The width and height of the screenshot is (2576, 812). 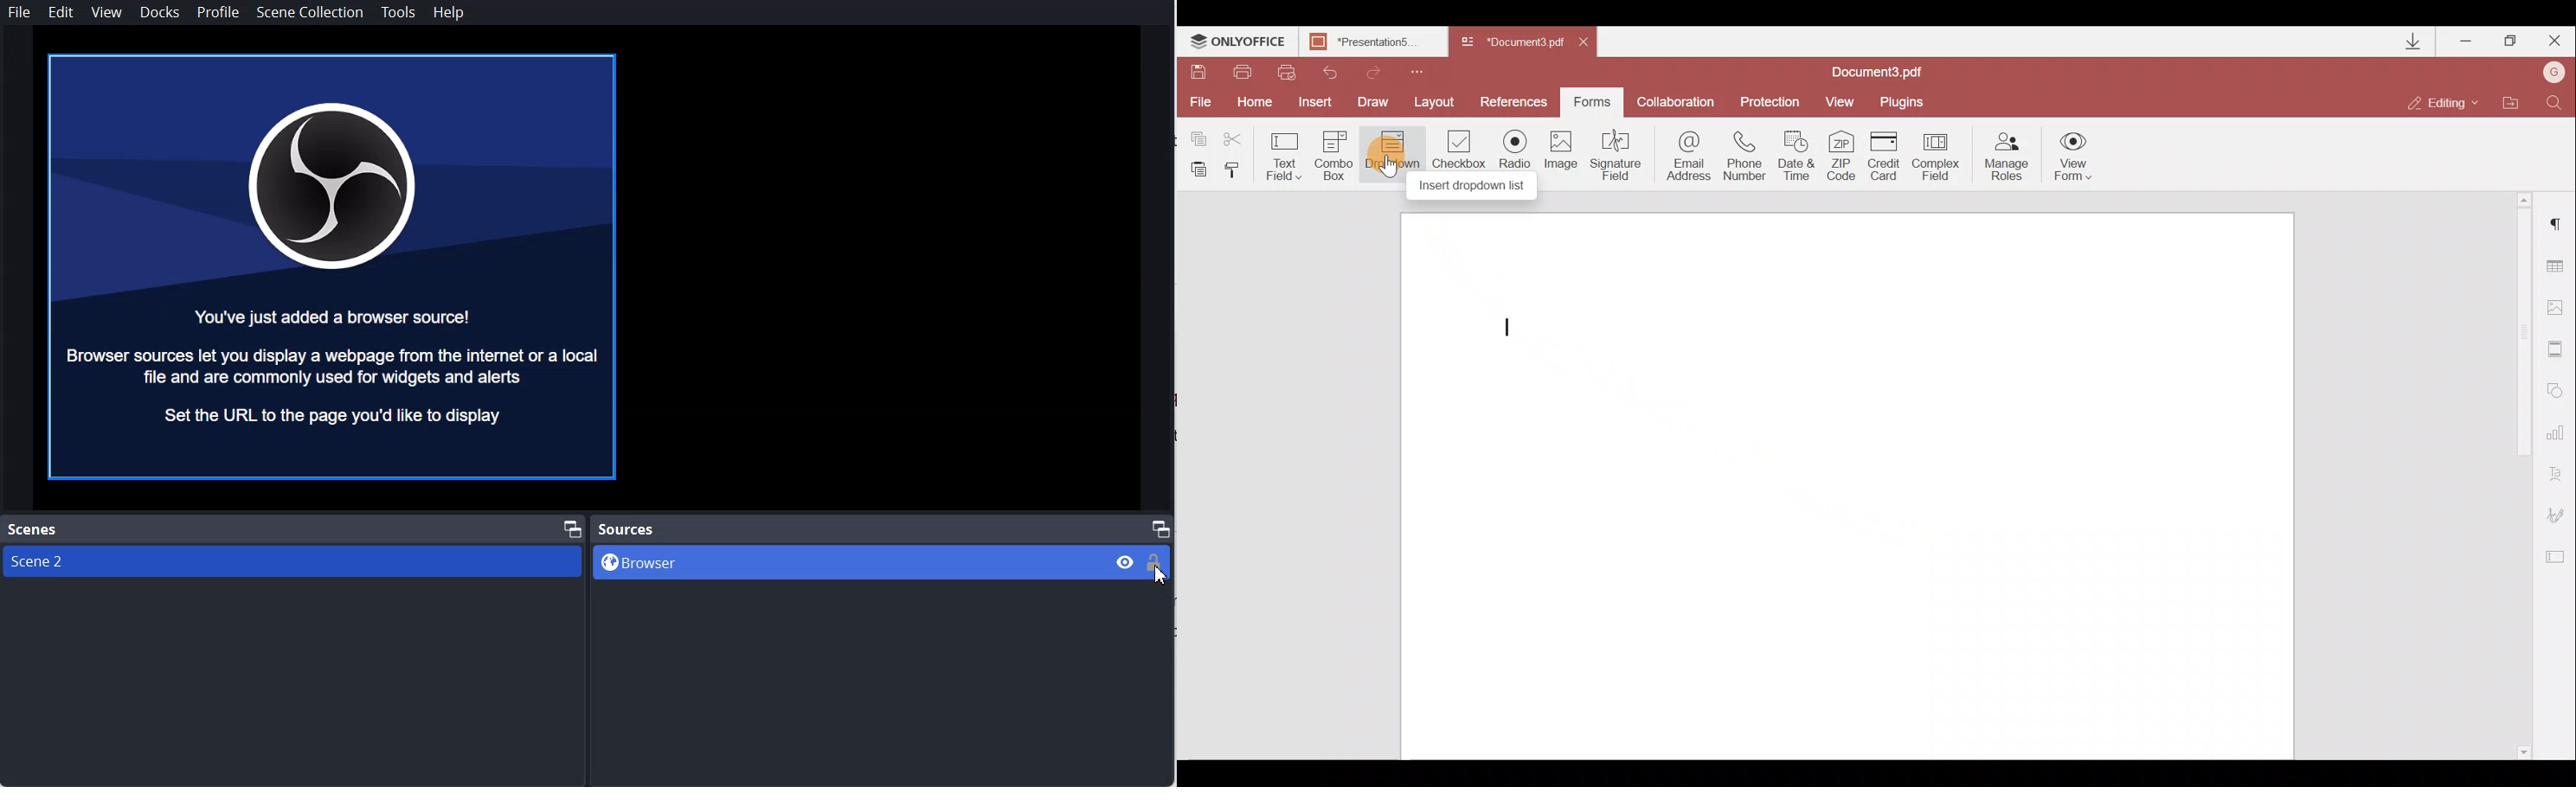 I want to click on Image, so click(x=1565, y=154).